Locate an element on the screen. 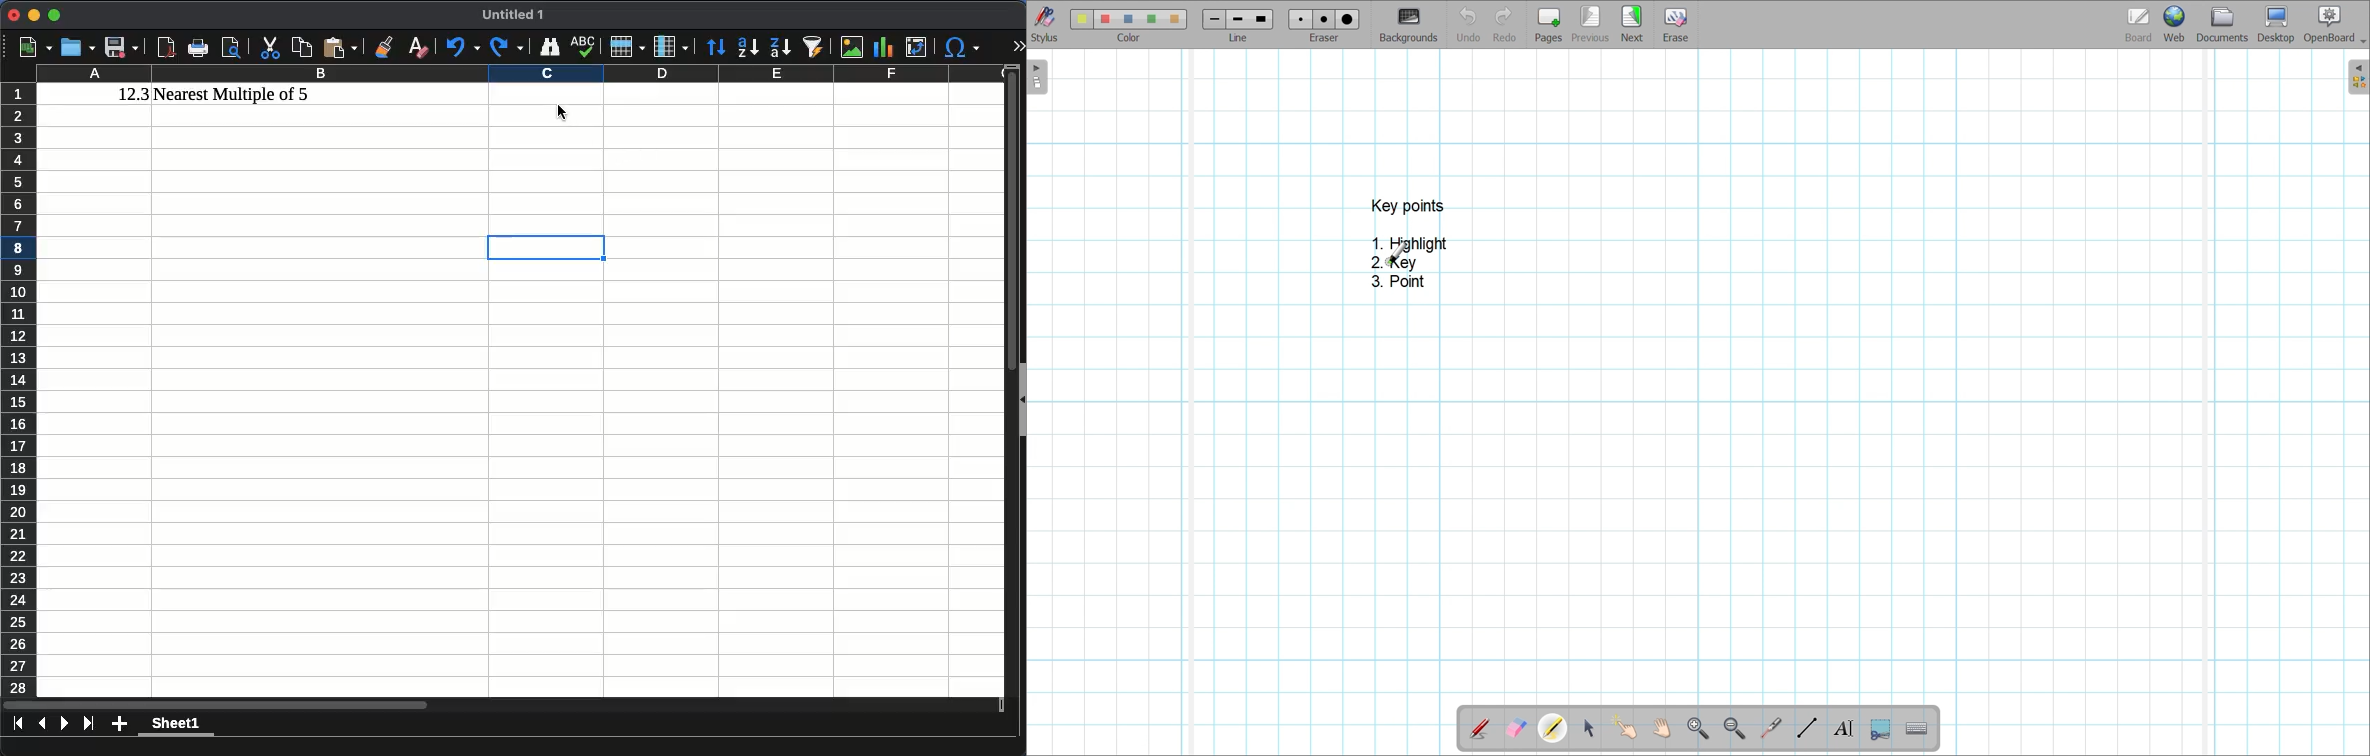  collapse is located at coordinates (1020, 400).